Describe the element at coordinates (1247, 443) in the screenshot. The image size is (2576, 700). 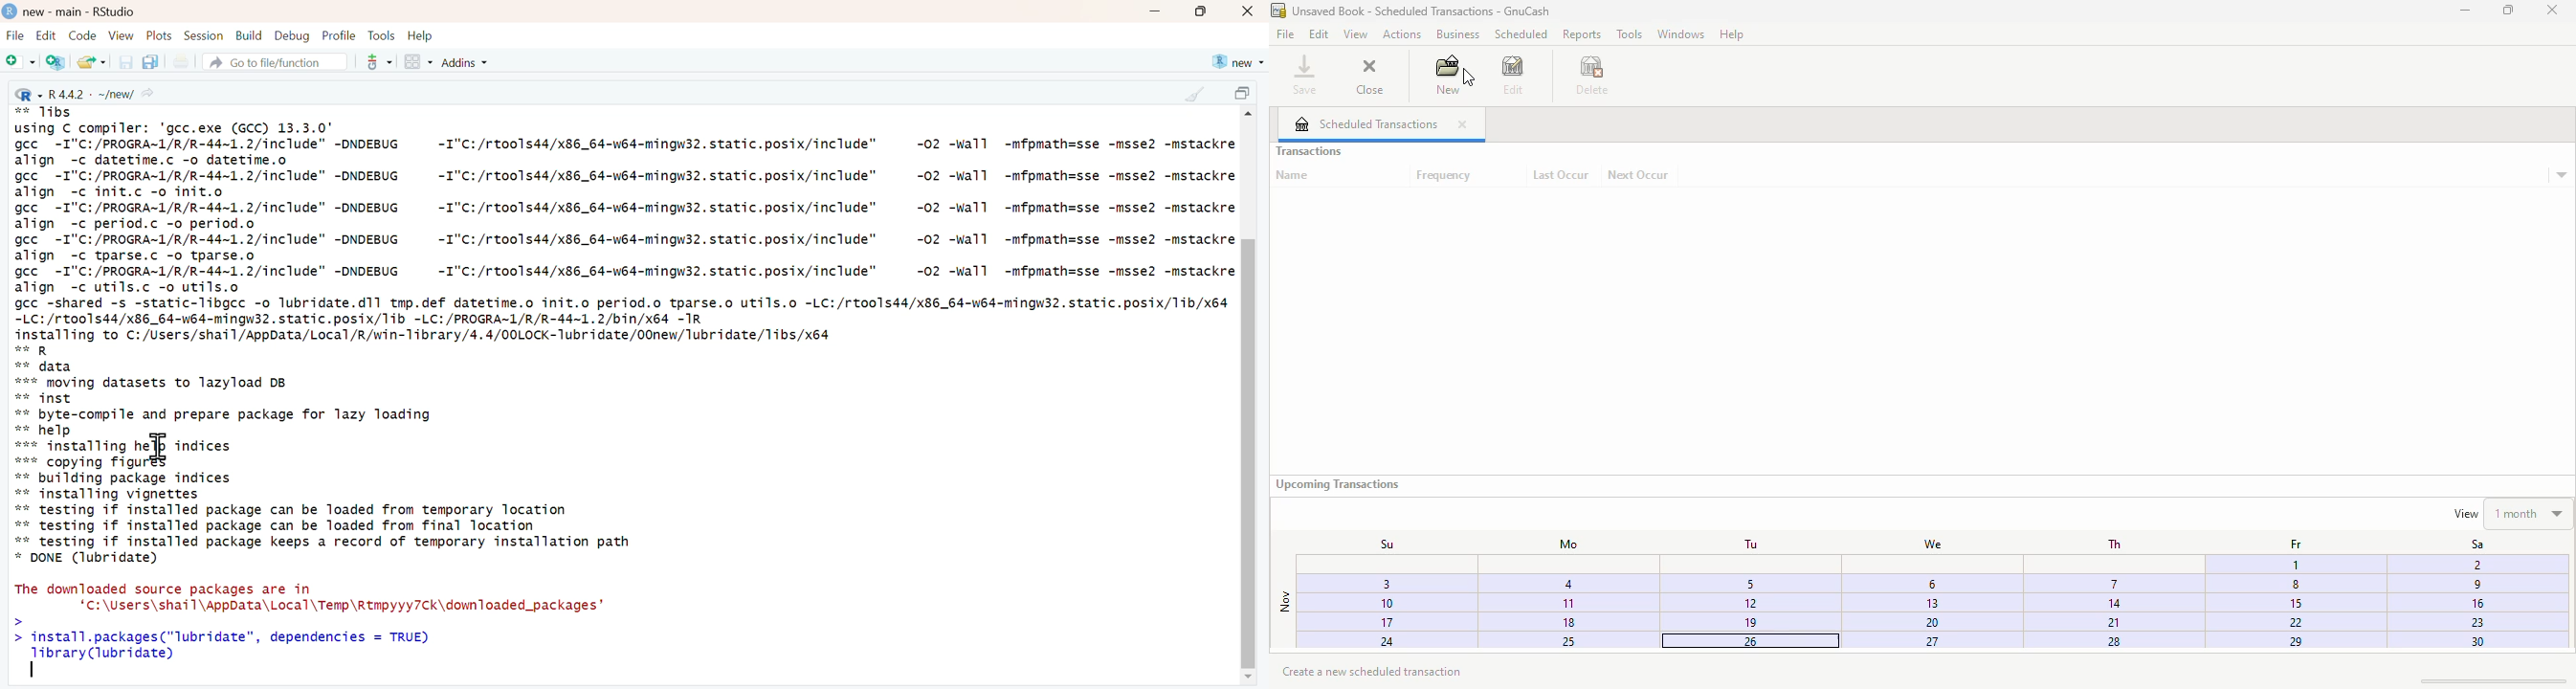
I see `scroll bar` at that location.